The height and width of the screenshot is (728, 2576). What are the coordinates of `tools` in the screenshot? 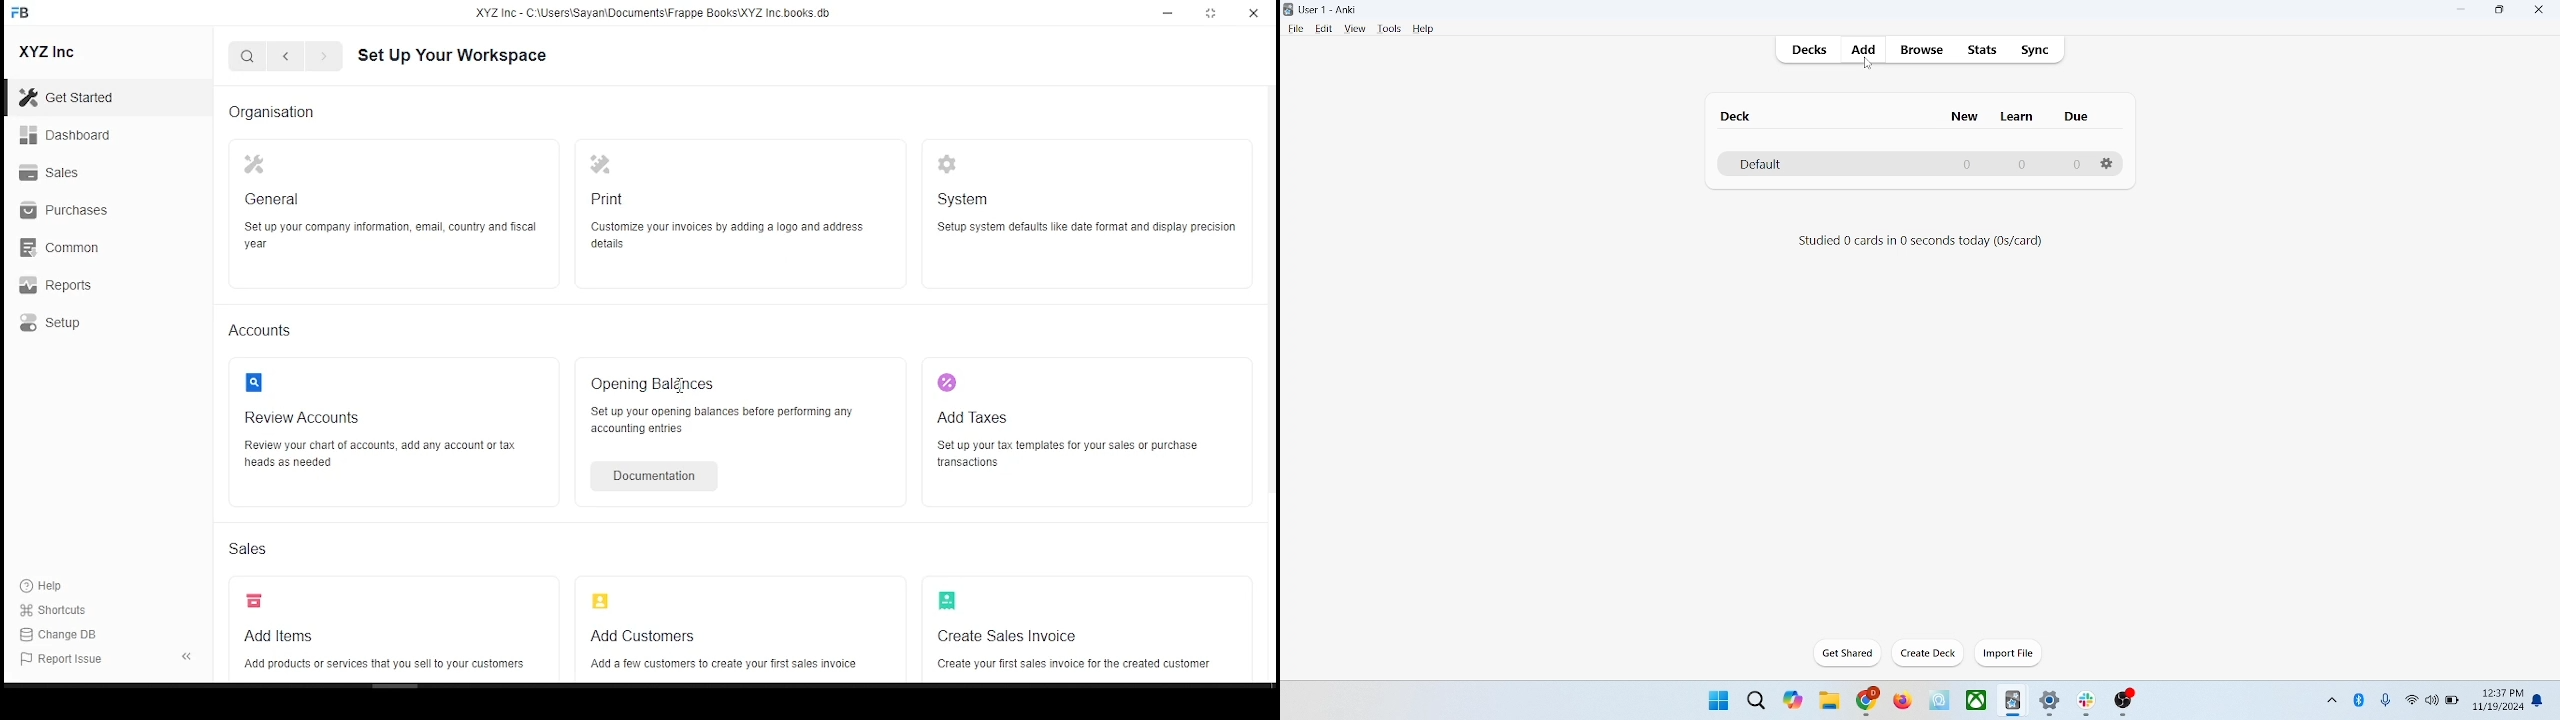 It's located at (1388, 29).